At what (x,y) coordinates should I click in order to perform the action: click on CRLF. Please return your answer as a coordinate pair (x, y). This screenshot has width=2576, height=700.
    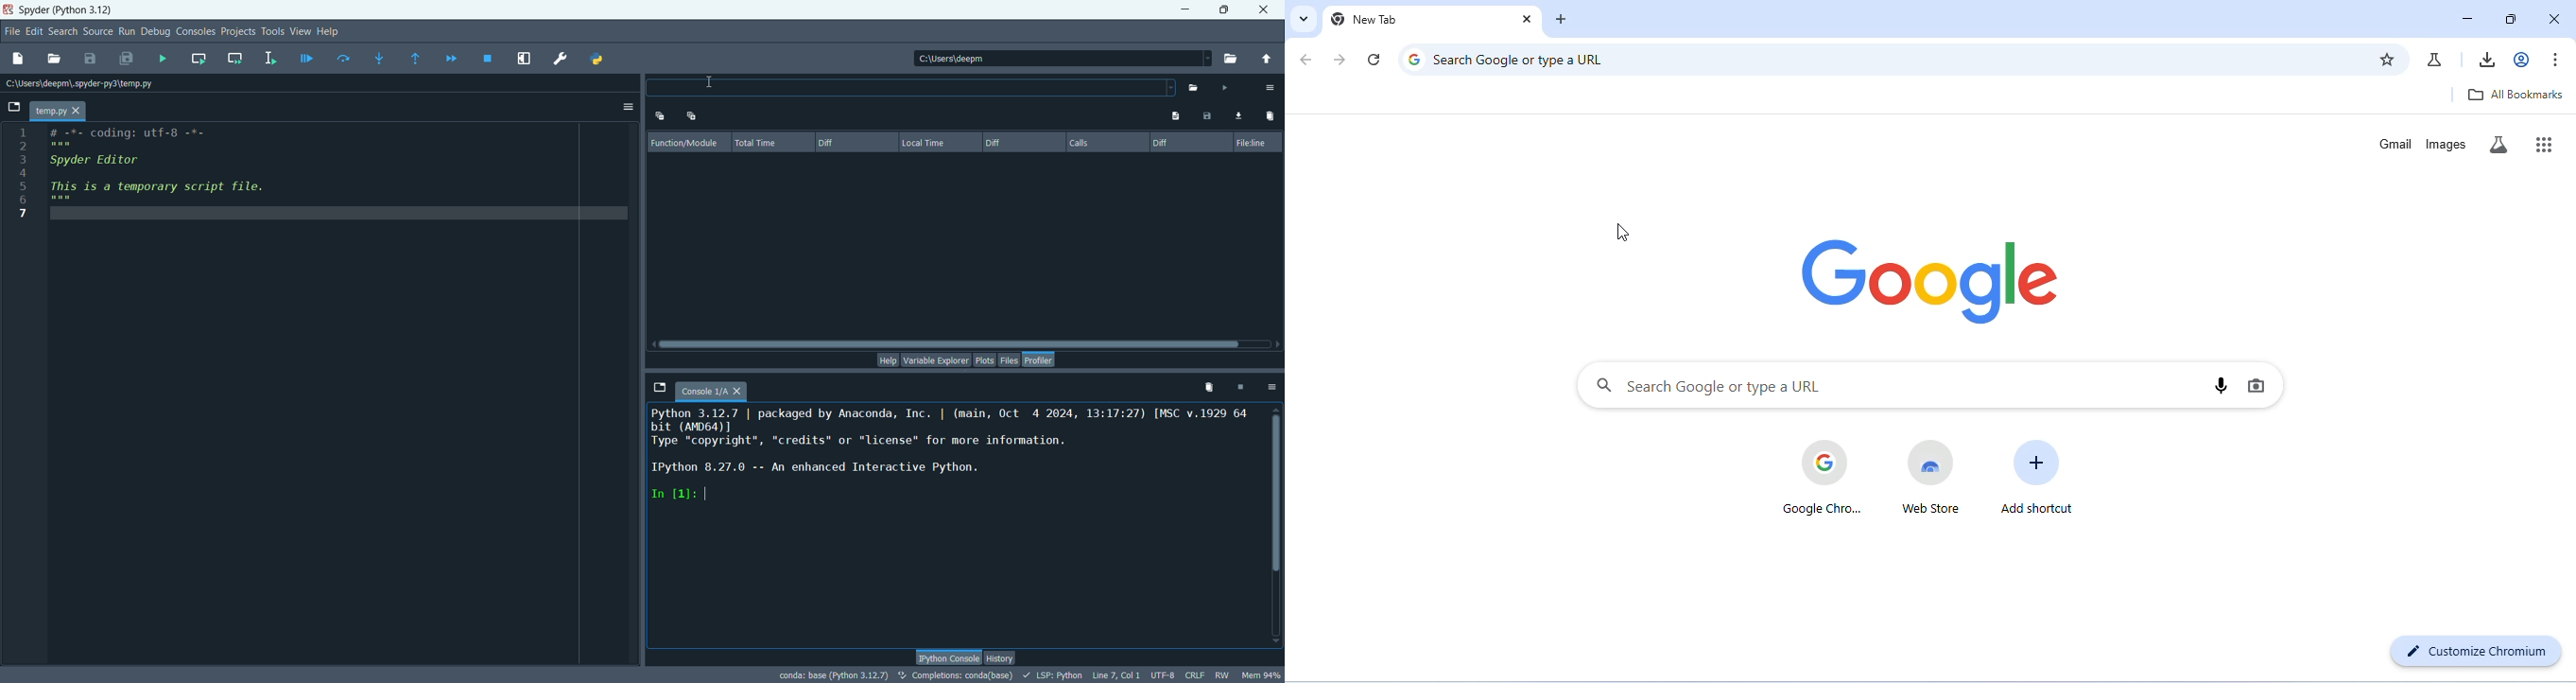
    Looking at the image, I should click on (1197, 676).